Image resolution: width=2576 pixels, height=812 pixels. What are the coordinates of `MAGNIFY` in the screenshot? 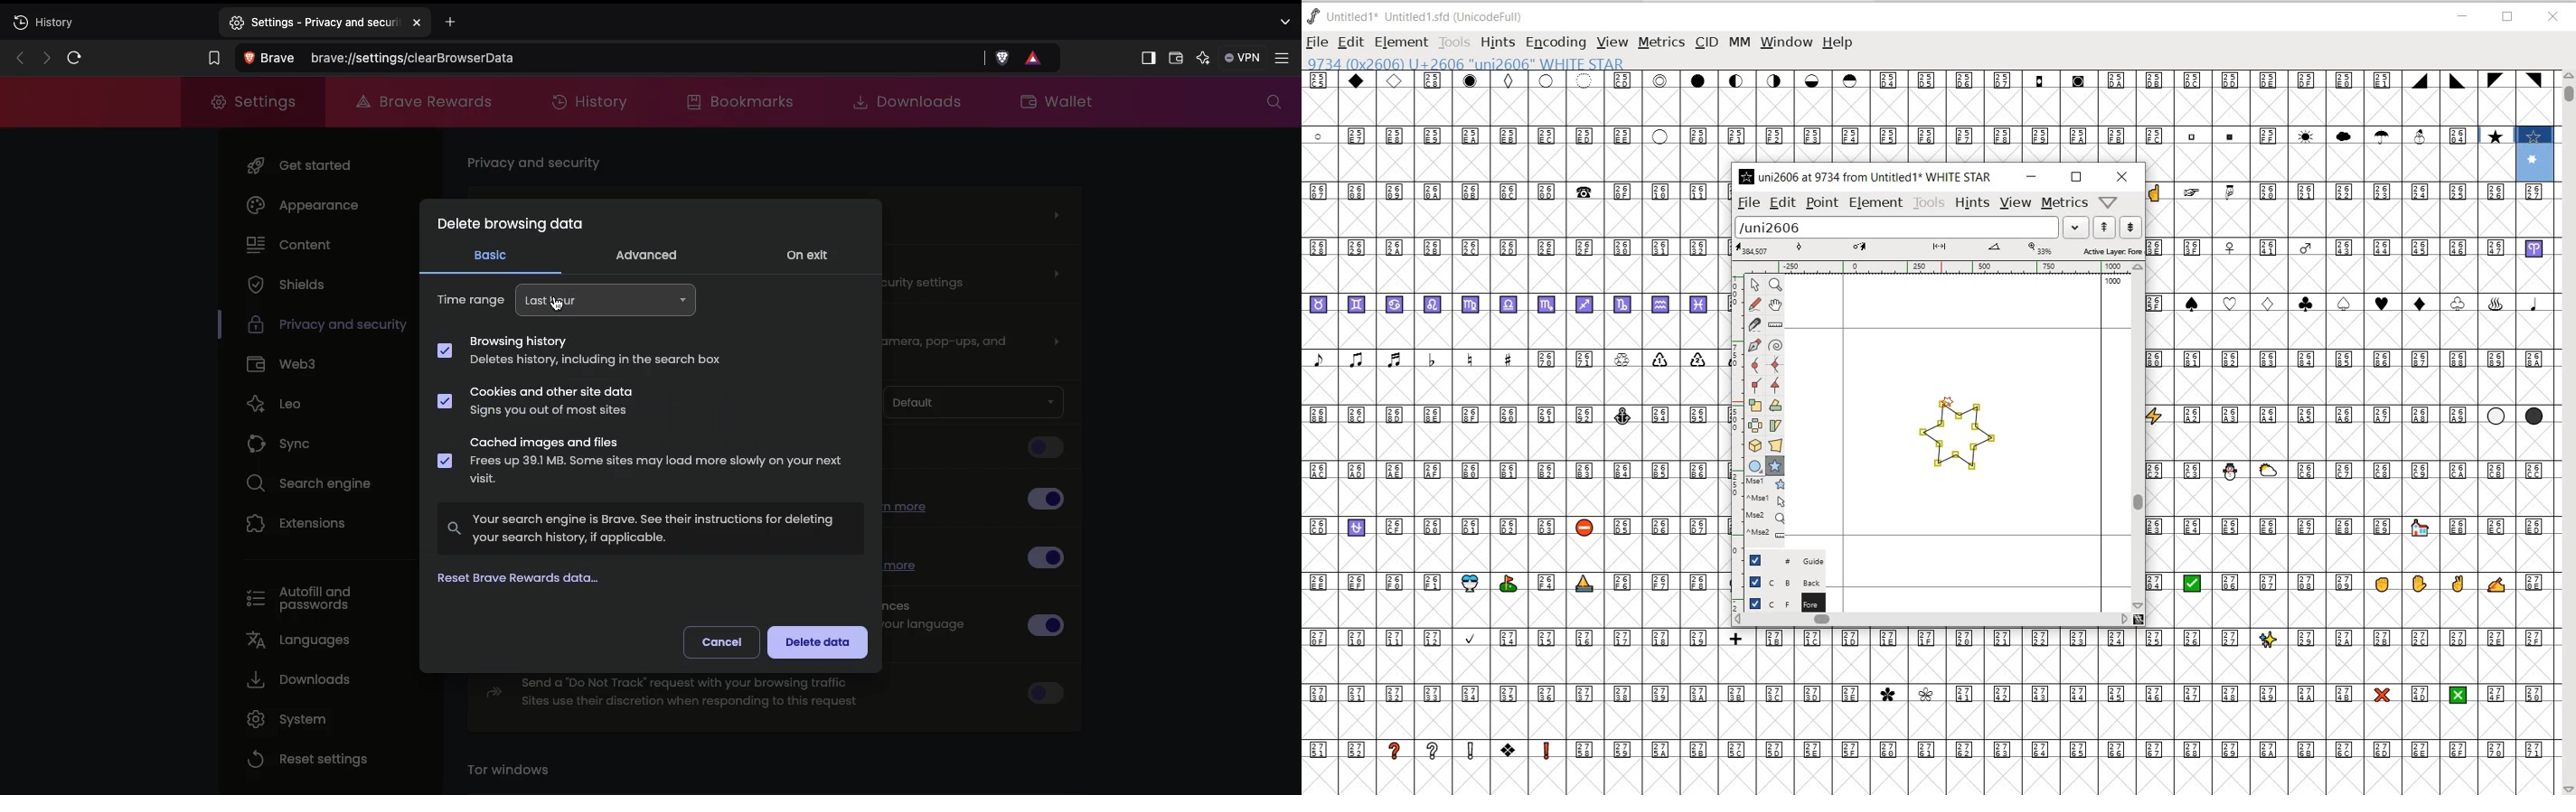 It's located at (1775, 286).